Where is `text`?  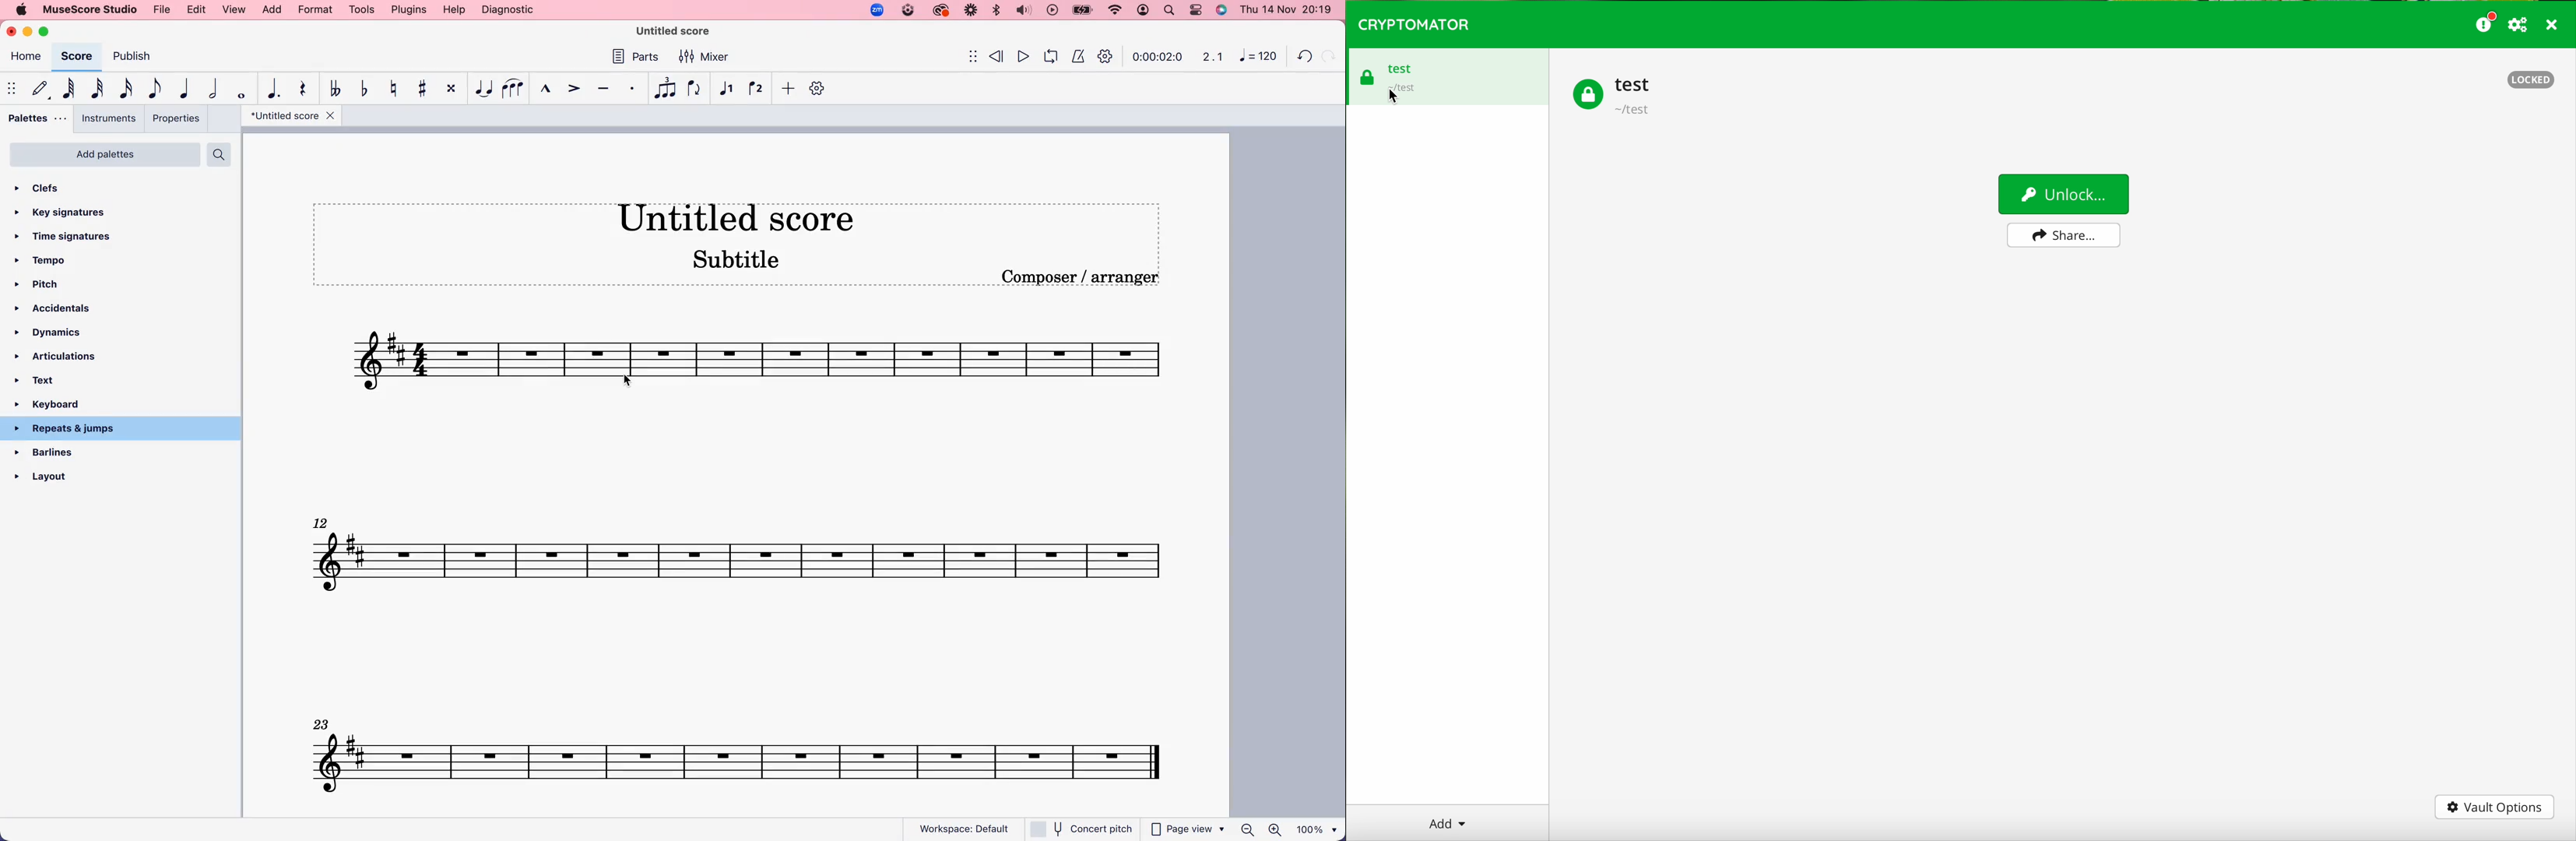 text is located at coordinates (49, 378).